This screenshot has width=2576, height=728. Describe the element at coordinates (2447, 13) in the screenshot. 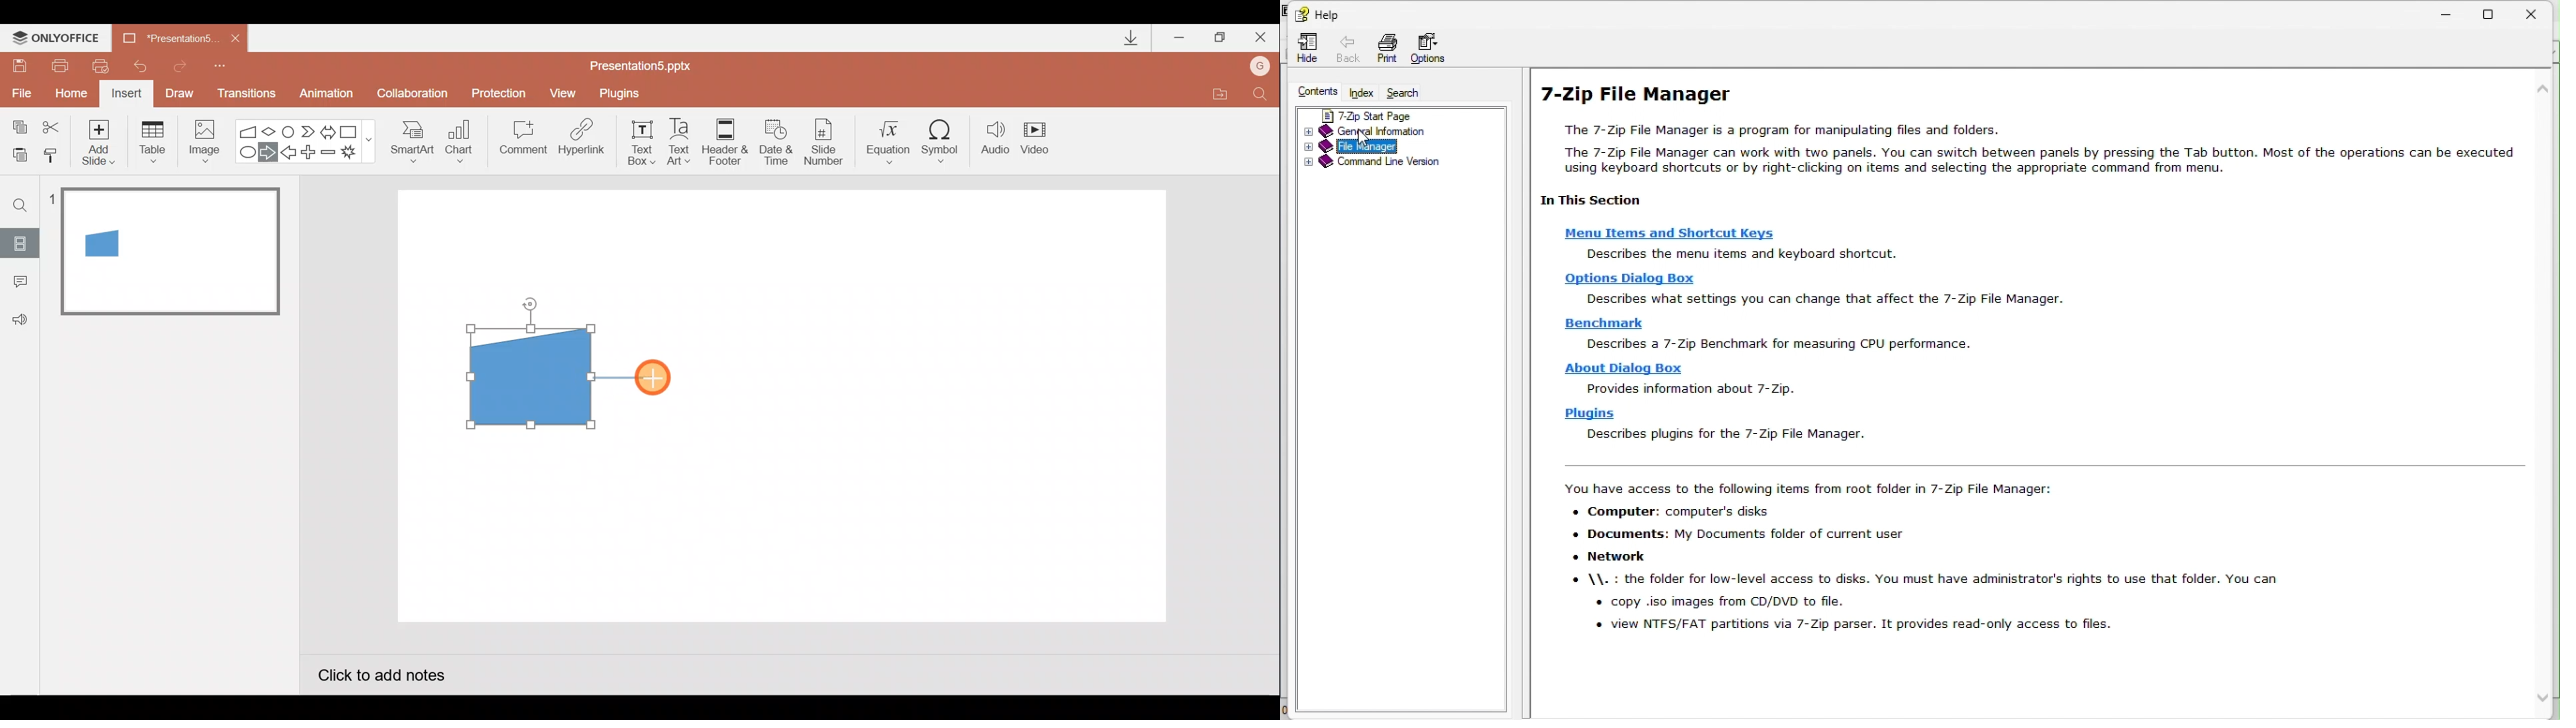

I see `Minimize` at that location.